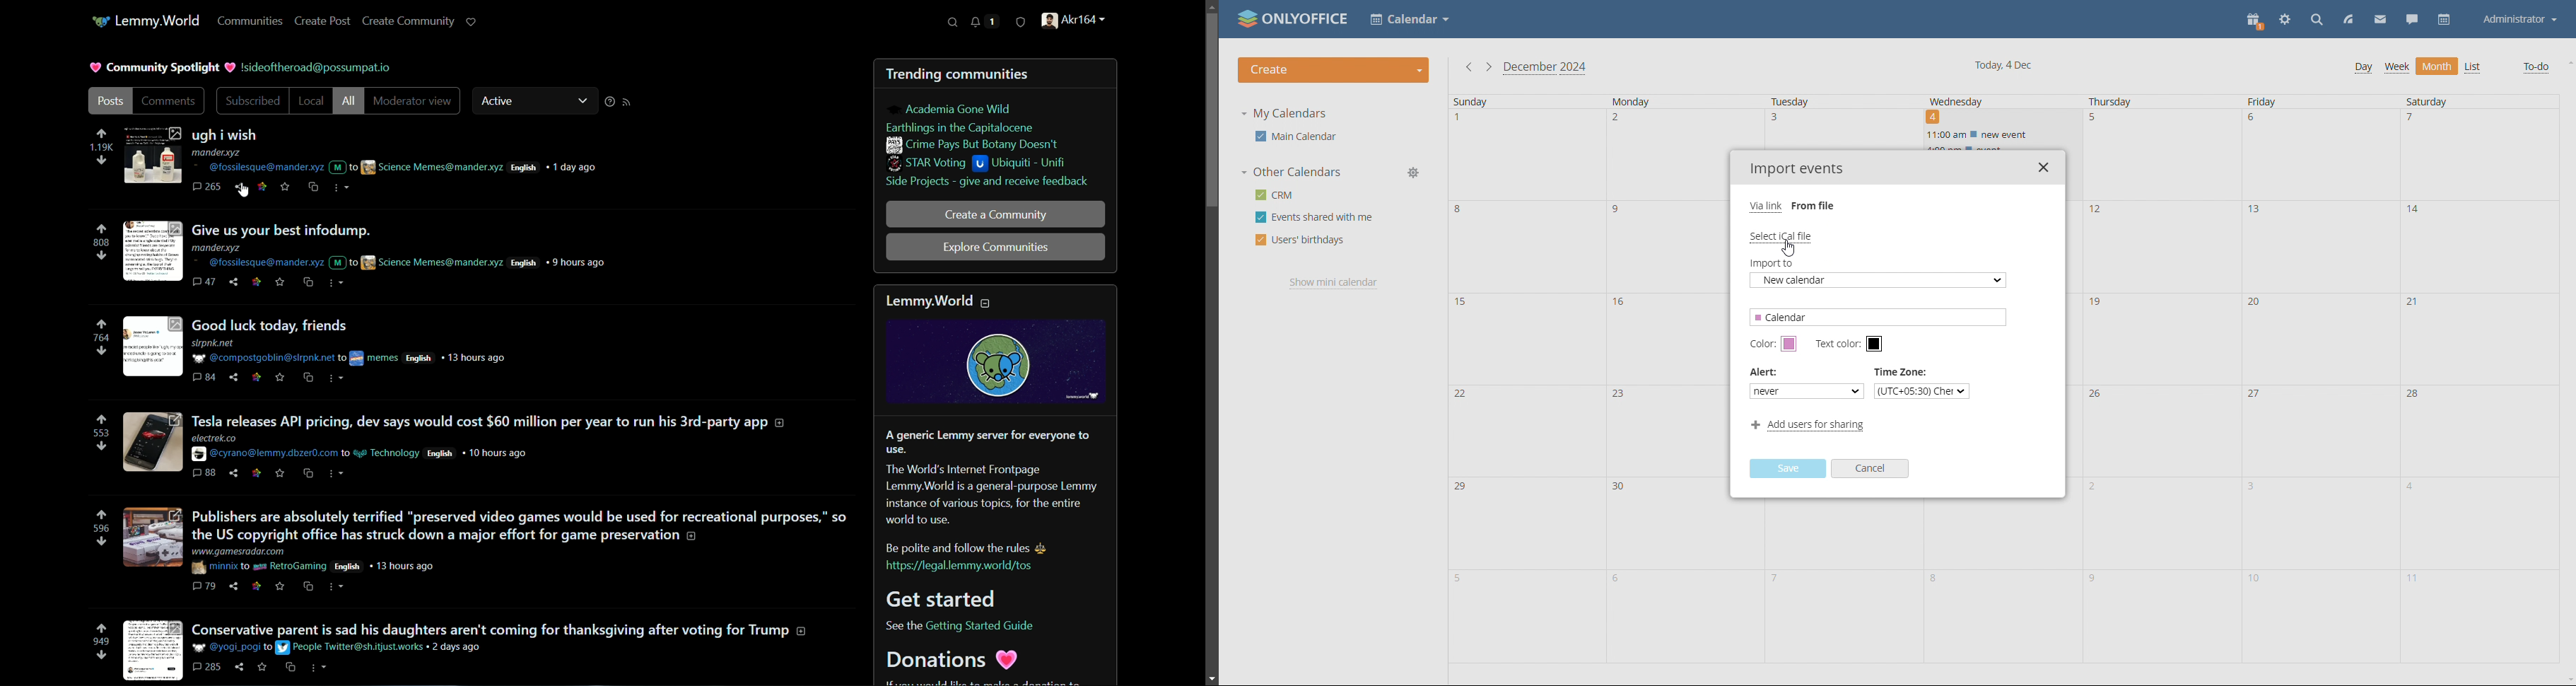  Describe the element at coordinates (914, 76) in the screenshot. I see `trending` at that location.